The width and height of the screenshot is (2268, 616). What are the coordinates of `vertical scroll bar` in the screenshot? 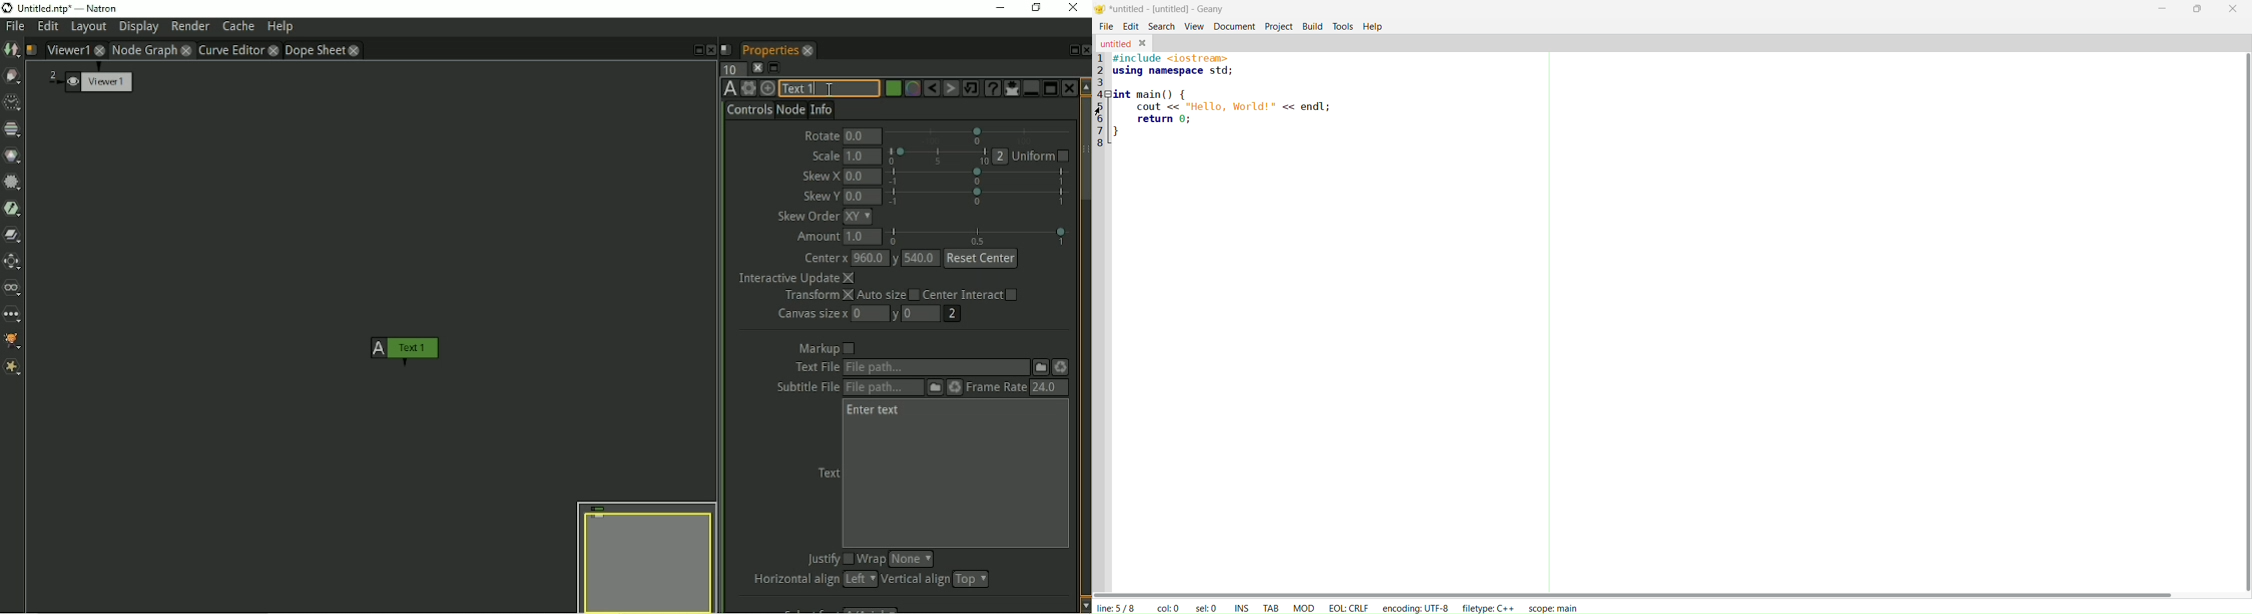 It's located at (2249, 325).